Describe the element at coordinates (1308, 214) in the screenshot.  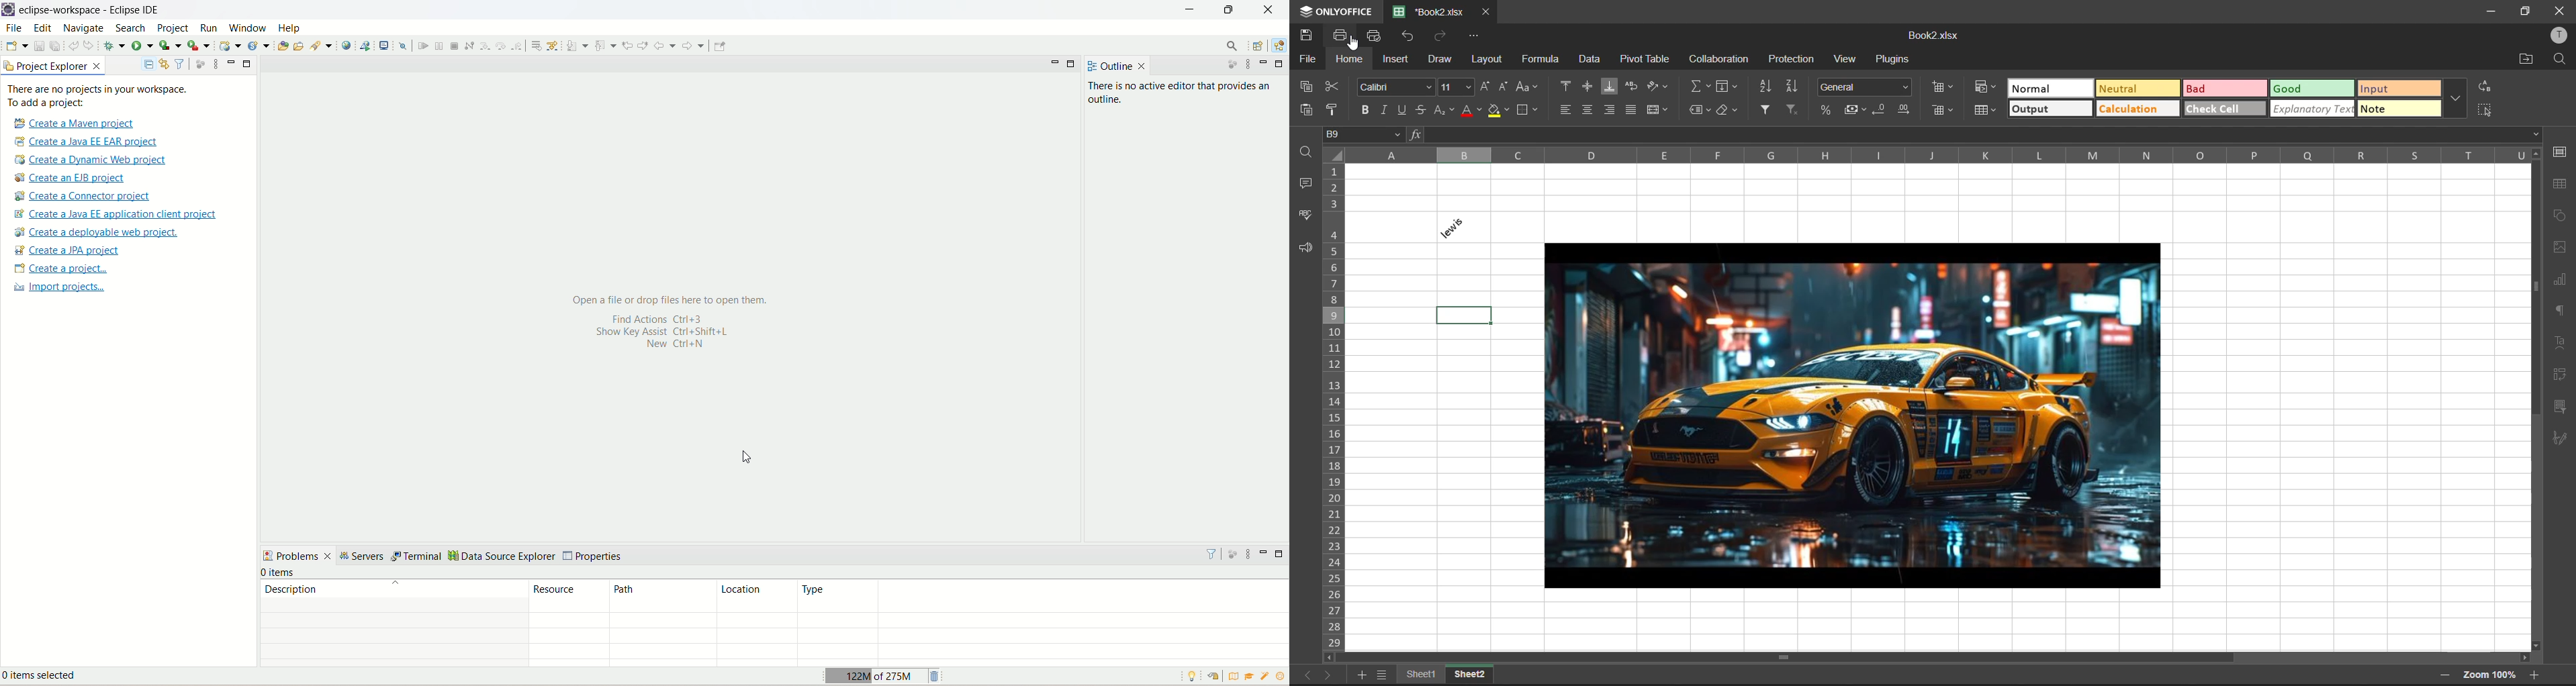
I see `spellcheck` at that location.